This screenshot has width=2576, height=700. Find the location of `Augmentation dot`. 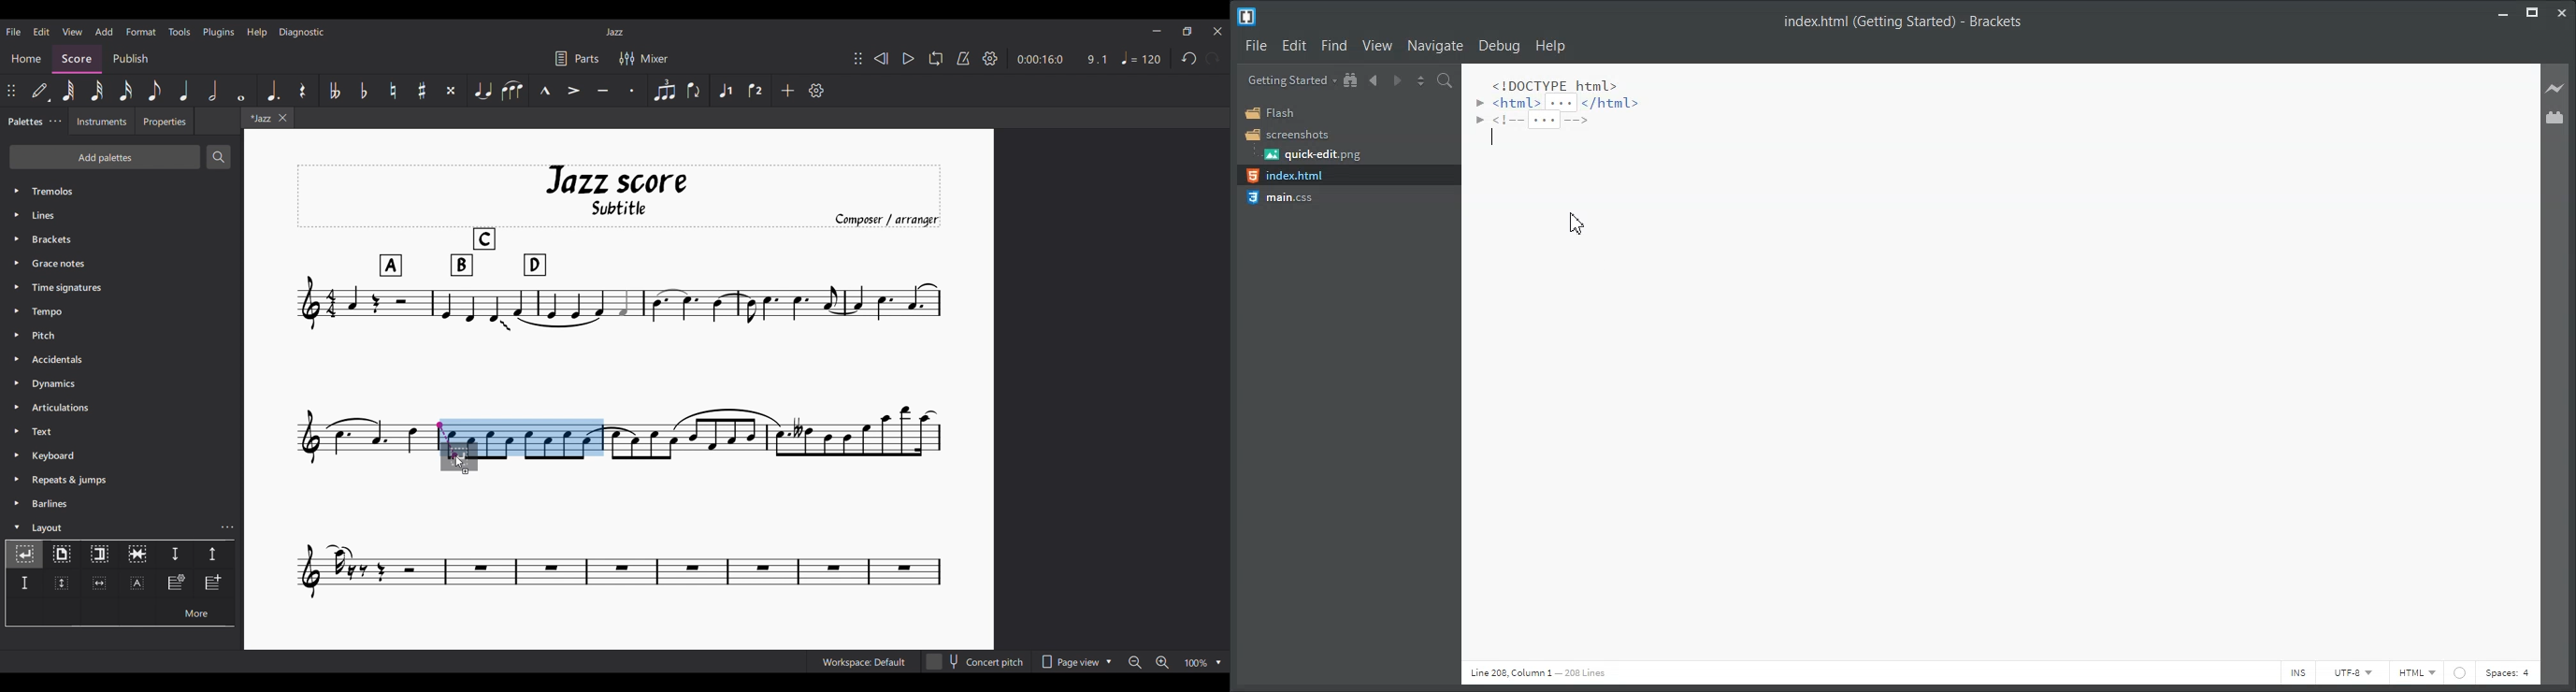

Augmentation dot is located at coordinates (273, 90).